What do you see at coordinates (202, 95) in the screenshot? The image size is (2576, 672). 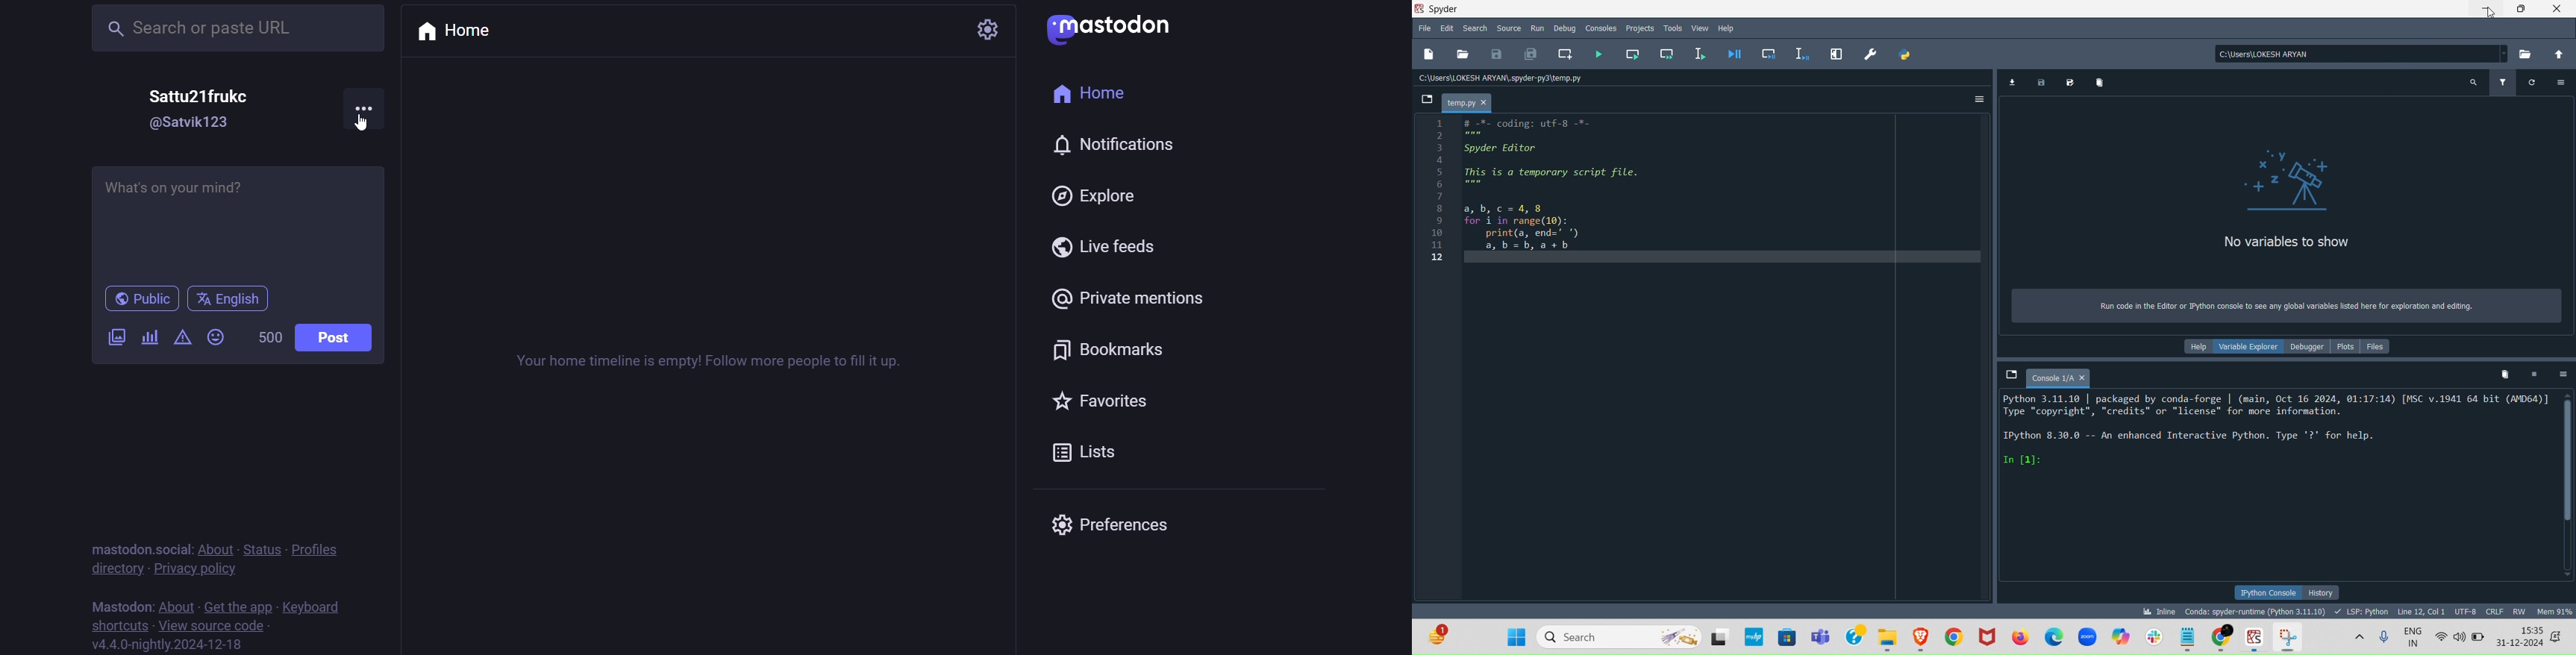 I see `name` at bounding box center [202, 95].